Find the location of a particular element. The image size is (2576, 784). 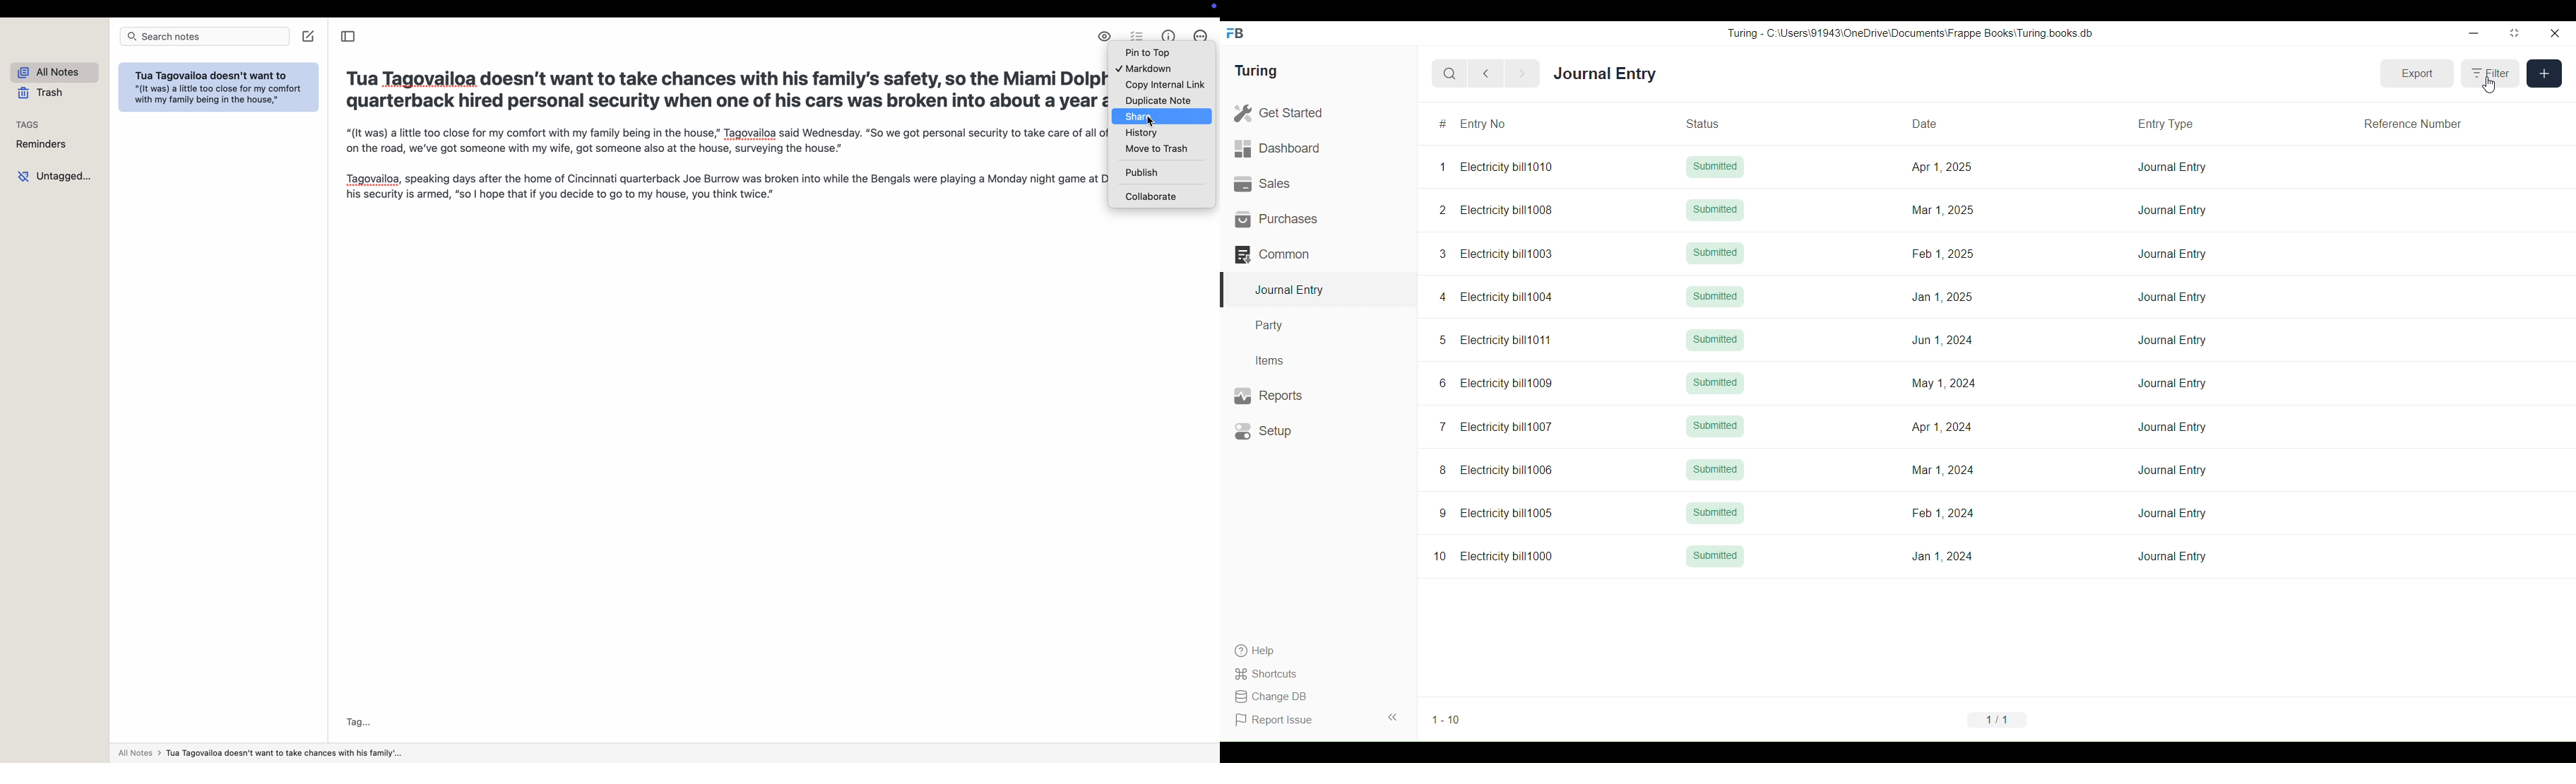

7 Electricity bill1007 is located at coordinates (1495, 427).